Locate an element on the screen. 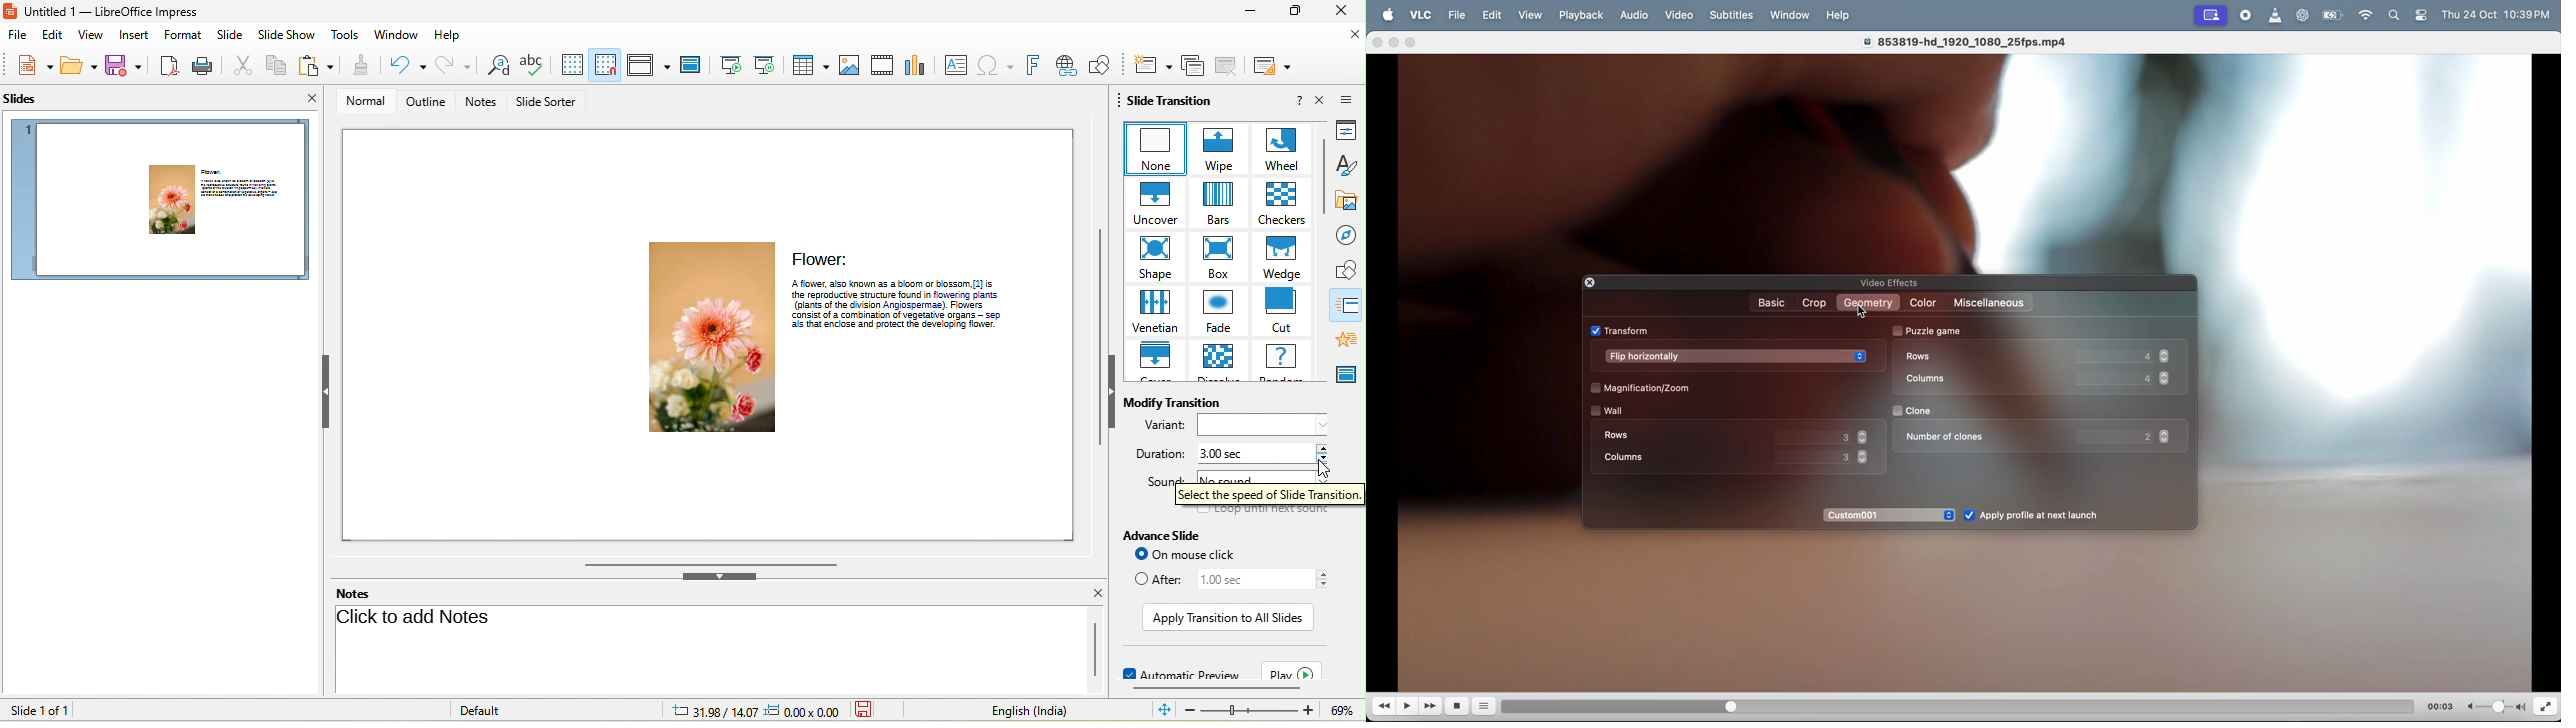 The height and width of the screenshot is (728, 2576). export directly as pdf is located at coordinates (170, 66).